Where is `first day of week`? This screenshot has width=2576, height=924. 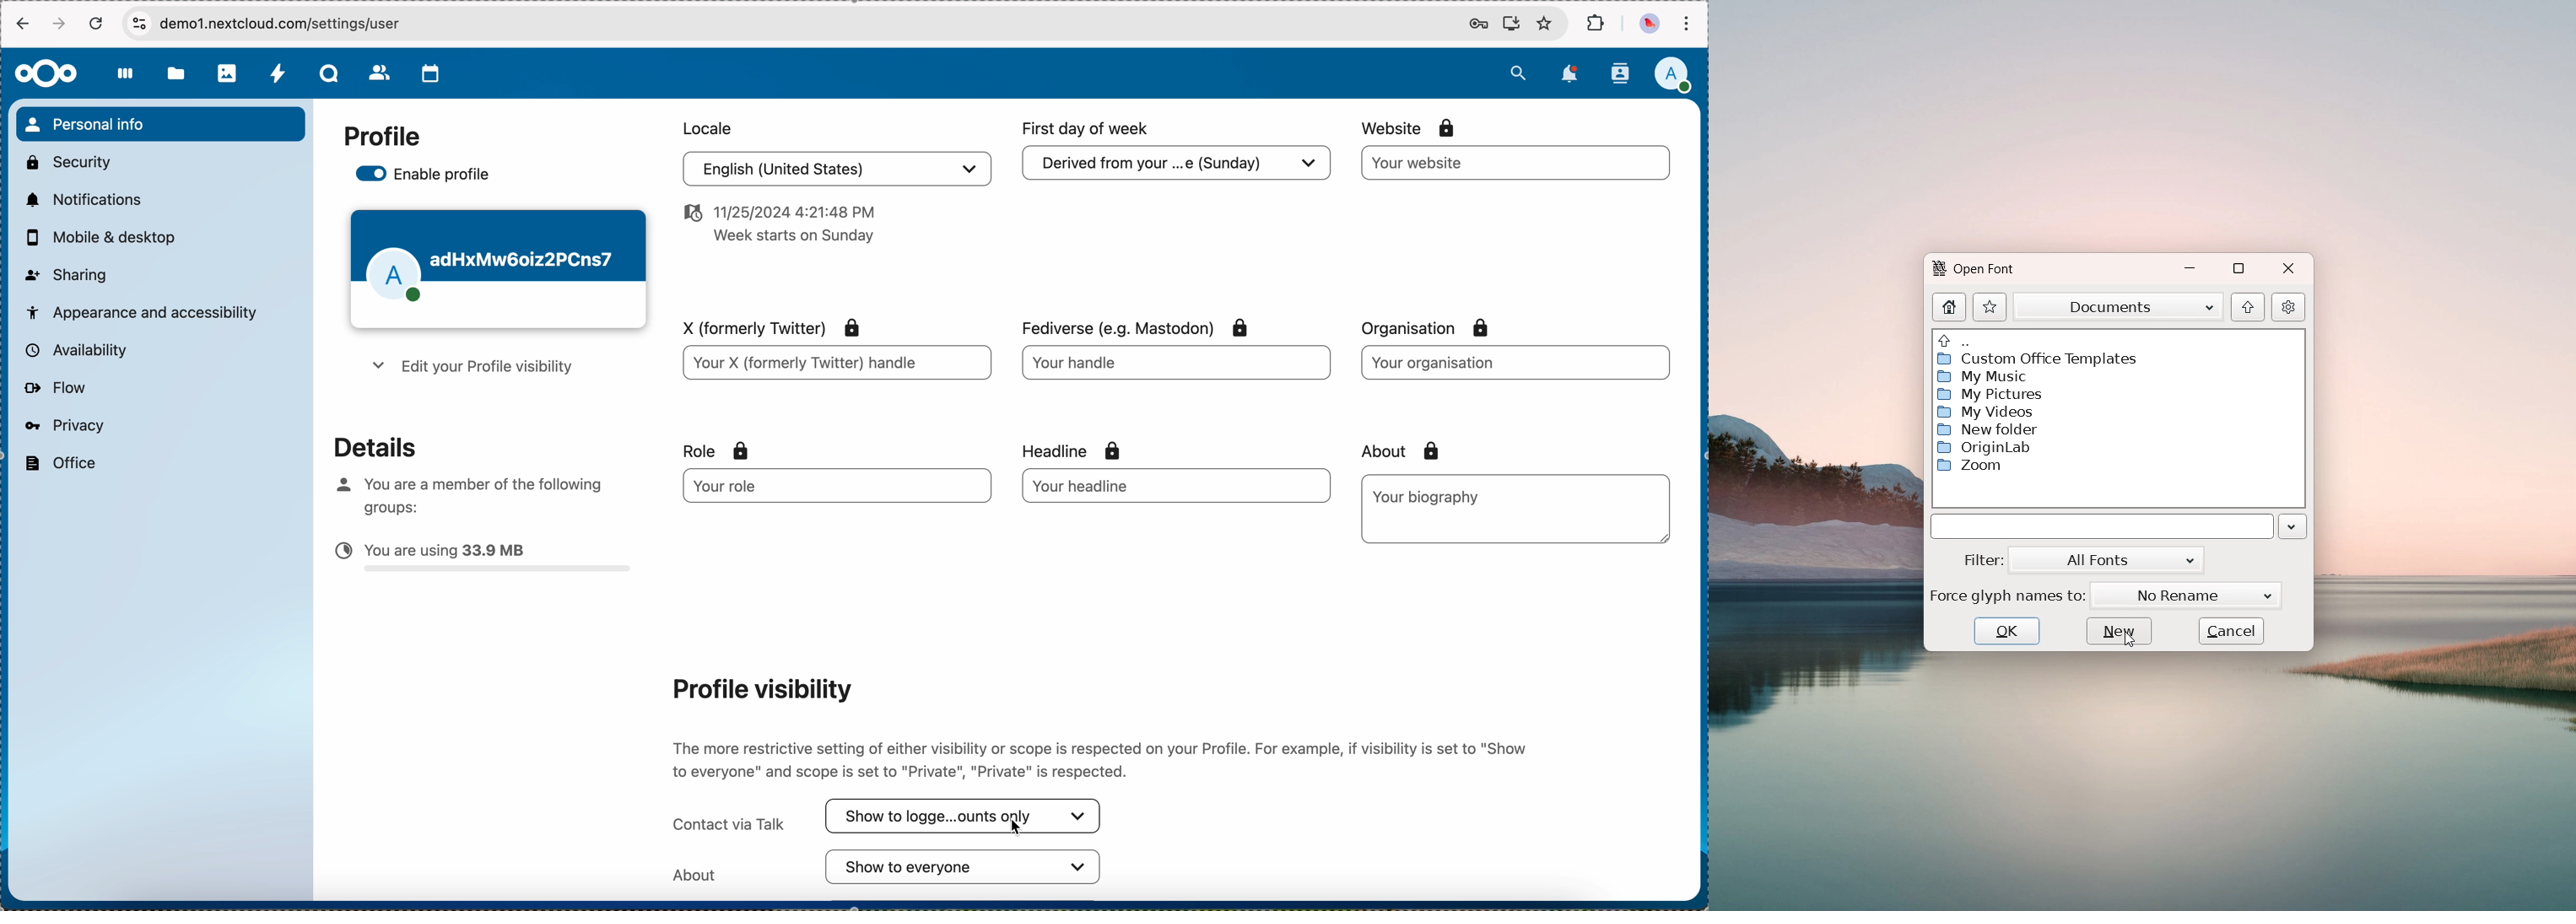 first day of week is located at coordinates (1088, 129).